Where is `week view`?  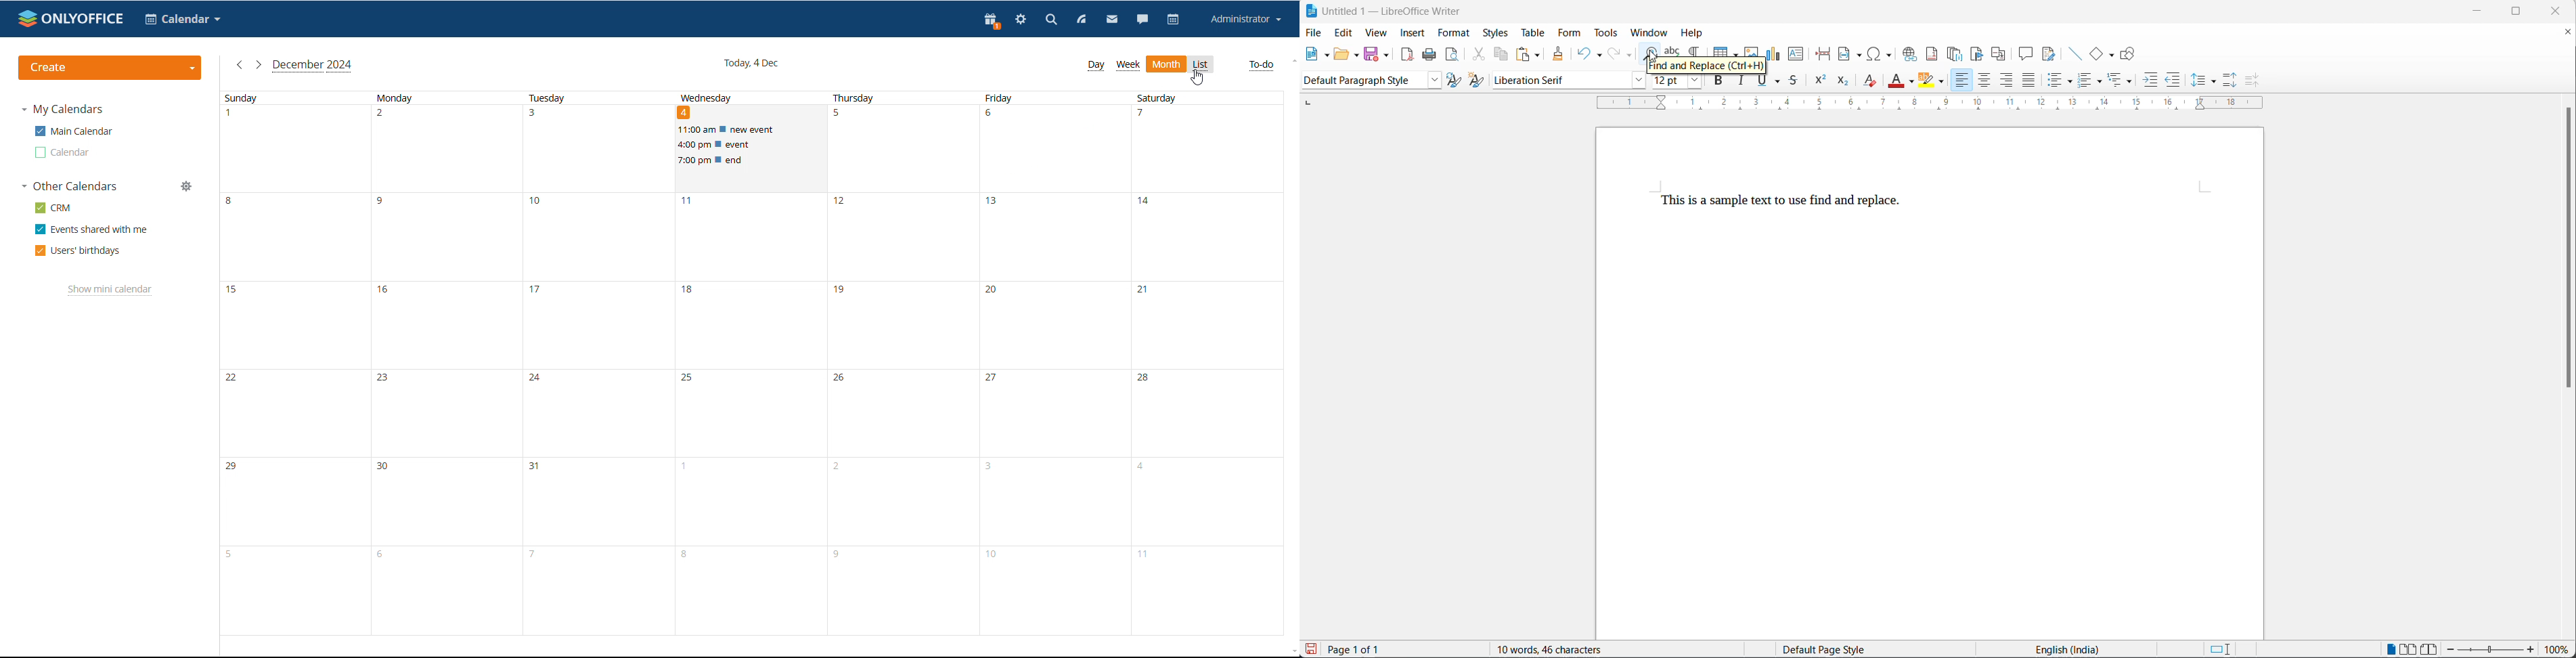
week view is located at coordinates (1128, 66).